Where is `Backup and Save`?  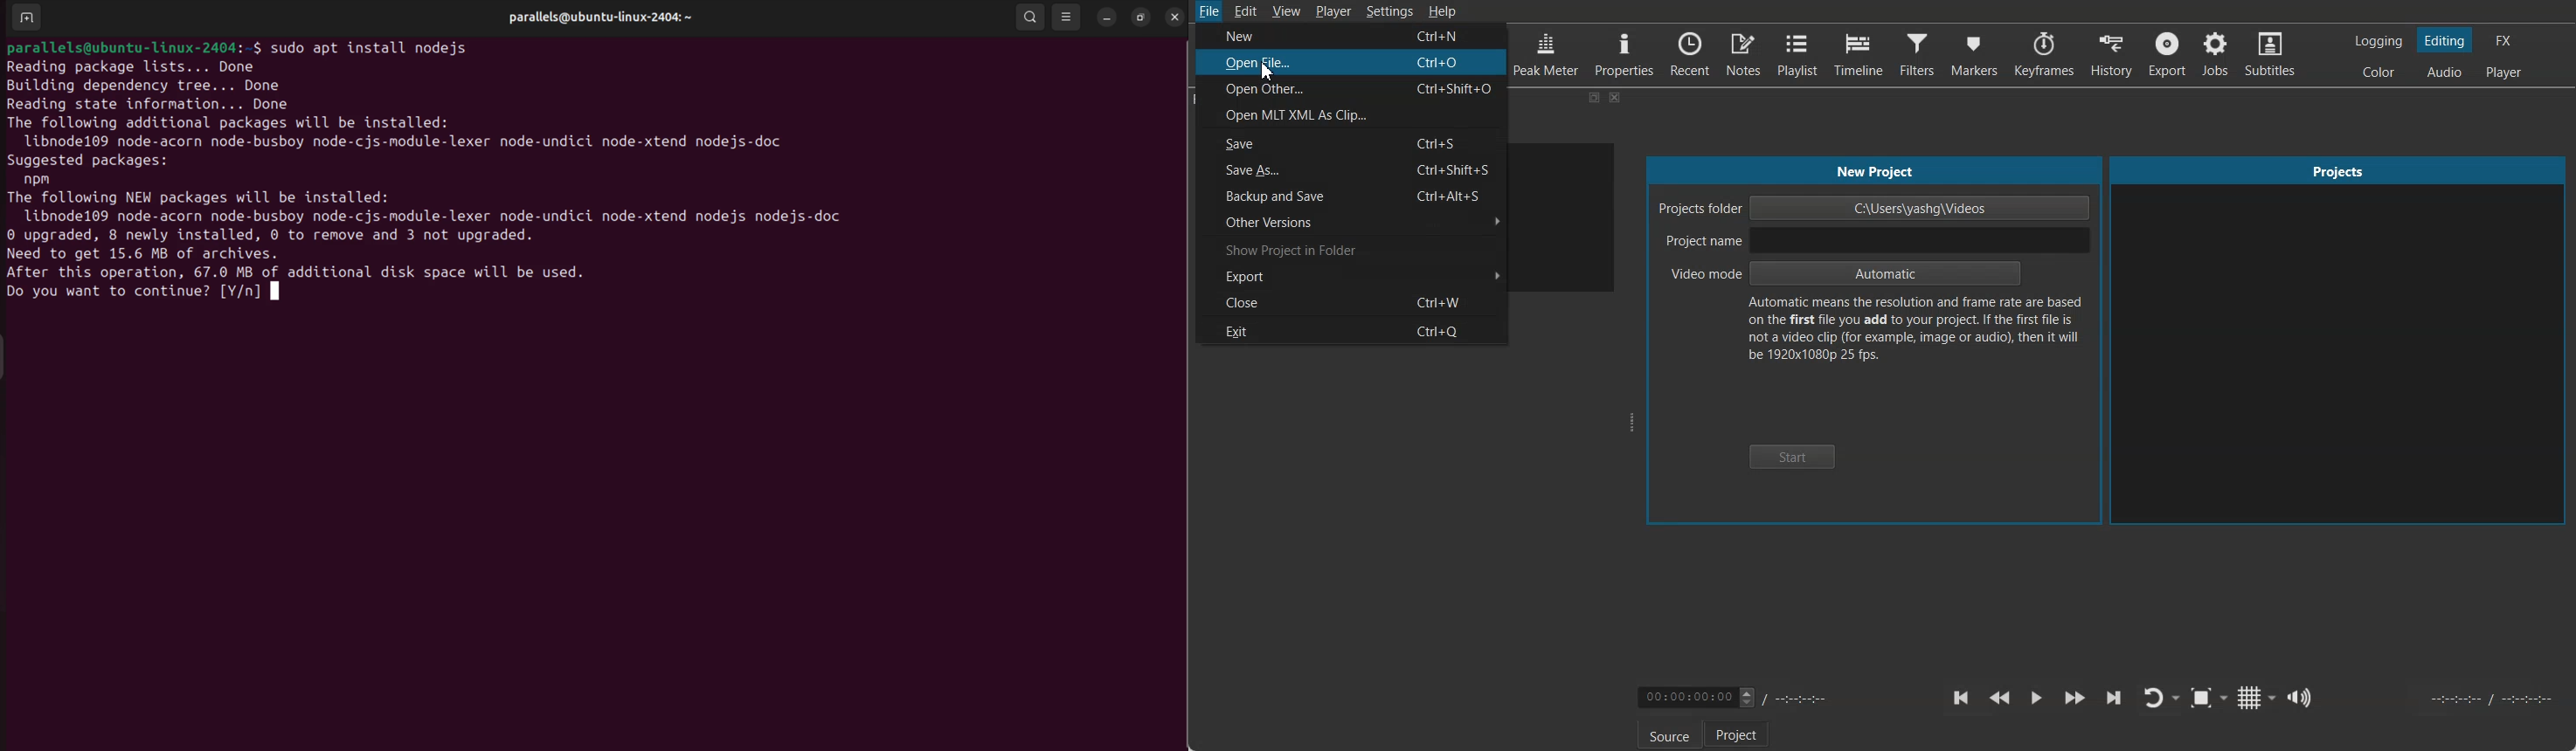
Backup and Save is located at coordinates (1288, 196).